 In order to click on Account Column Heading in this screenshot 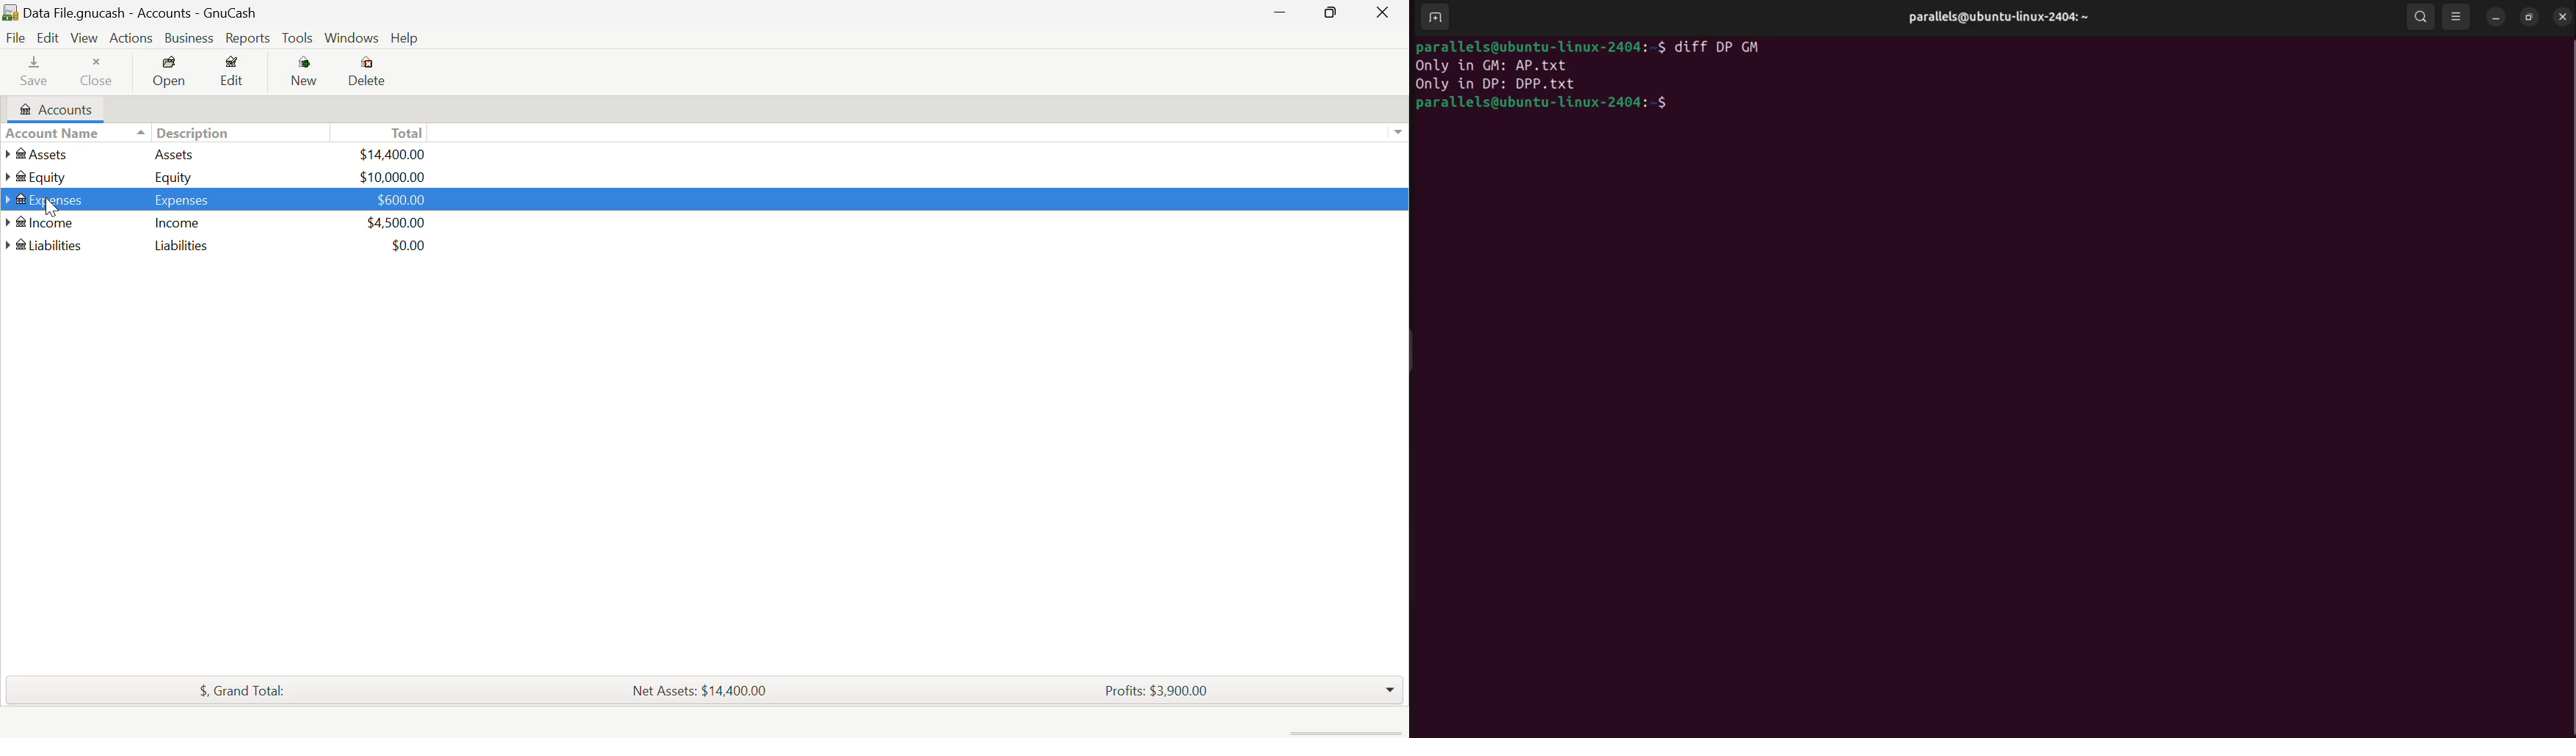, I will do `click(54, 136)`.